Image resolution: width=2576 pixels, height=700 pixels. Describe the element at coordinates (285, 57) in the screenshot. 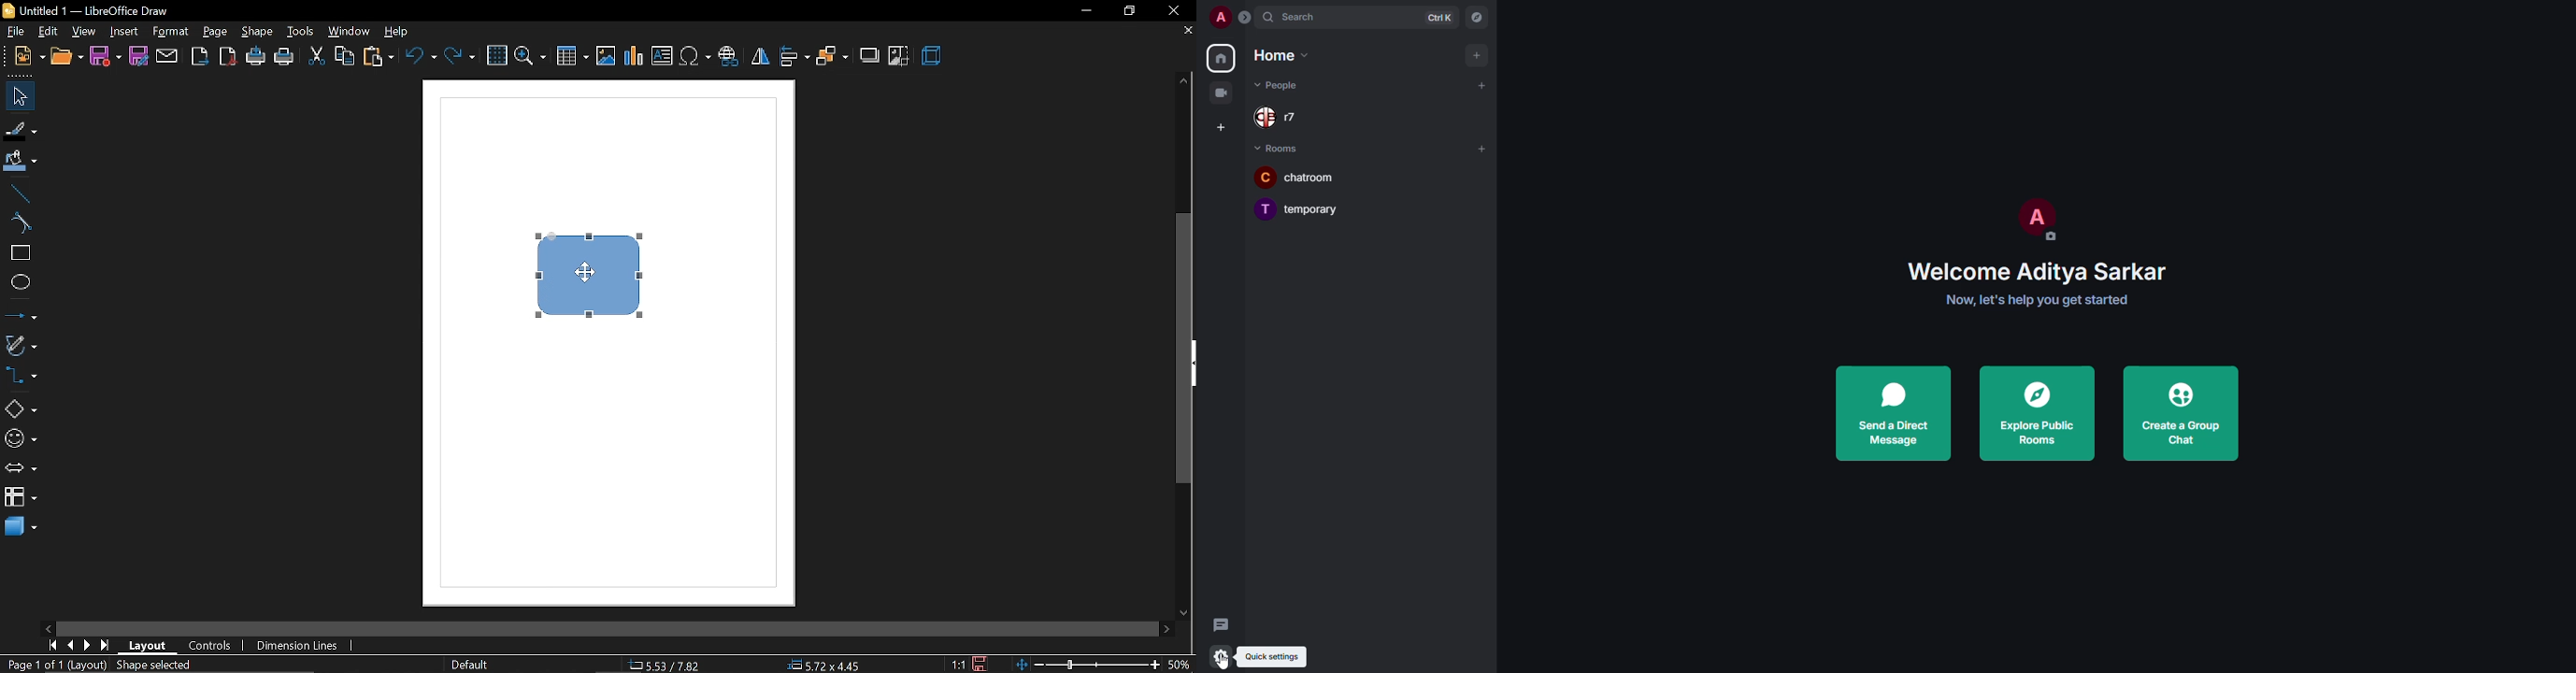

I see `print` at that location.